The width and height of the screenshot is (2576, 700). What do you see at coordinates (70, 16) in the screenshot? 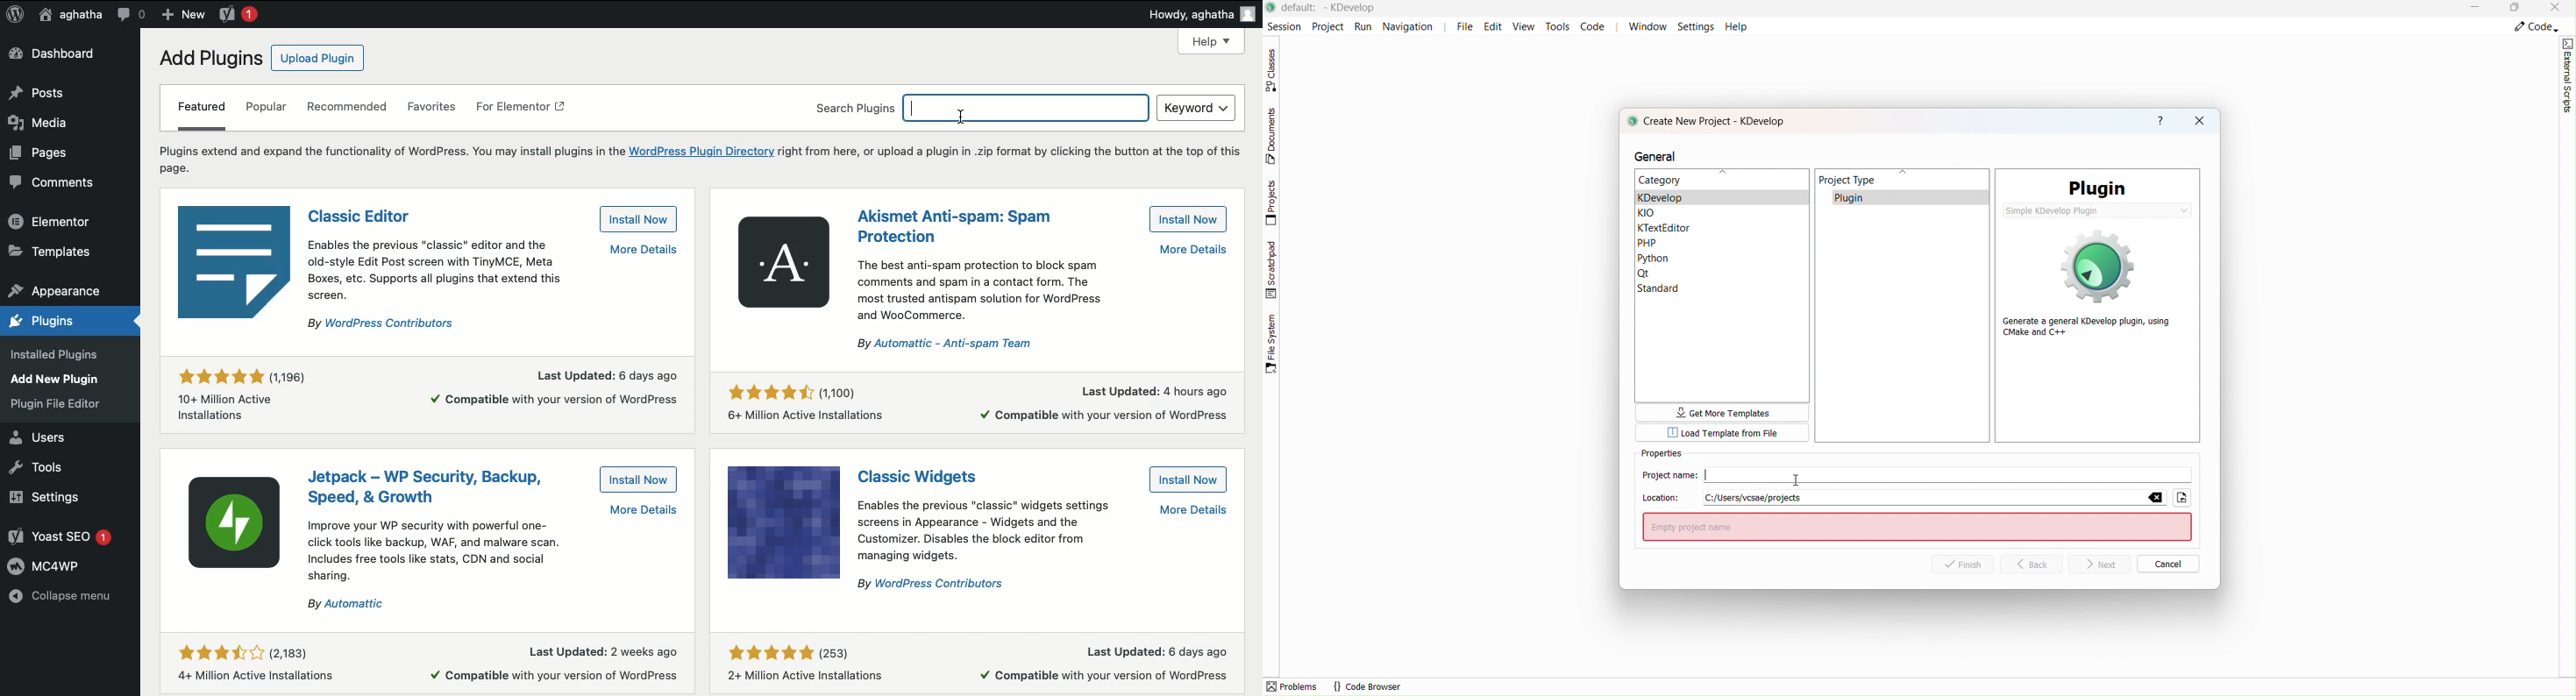
I see `Usera` at bounding box center [70, 16].